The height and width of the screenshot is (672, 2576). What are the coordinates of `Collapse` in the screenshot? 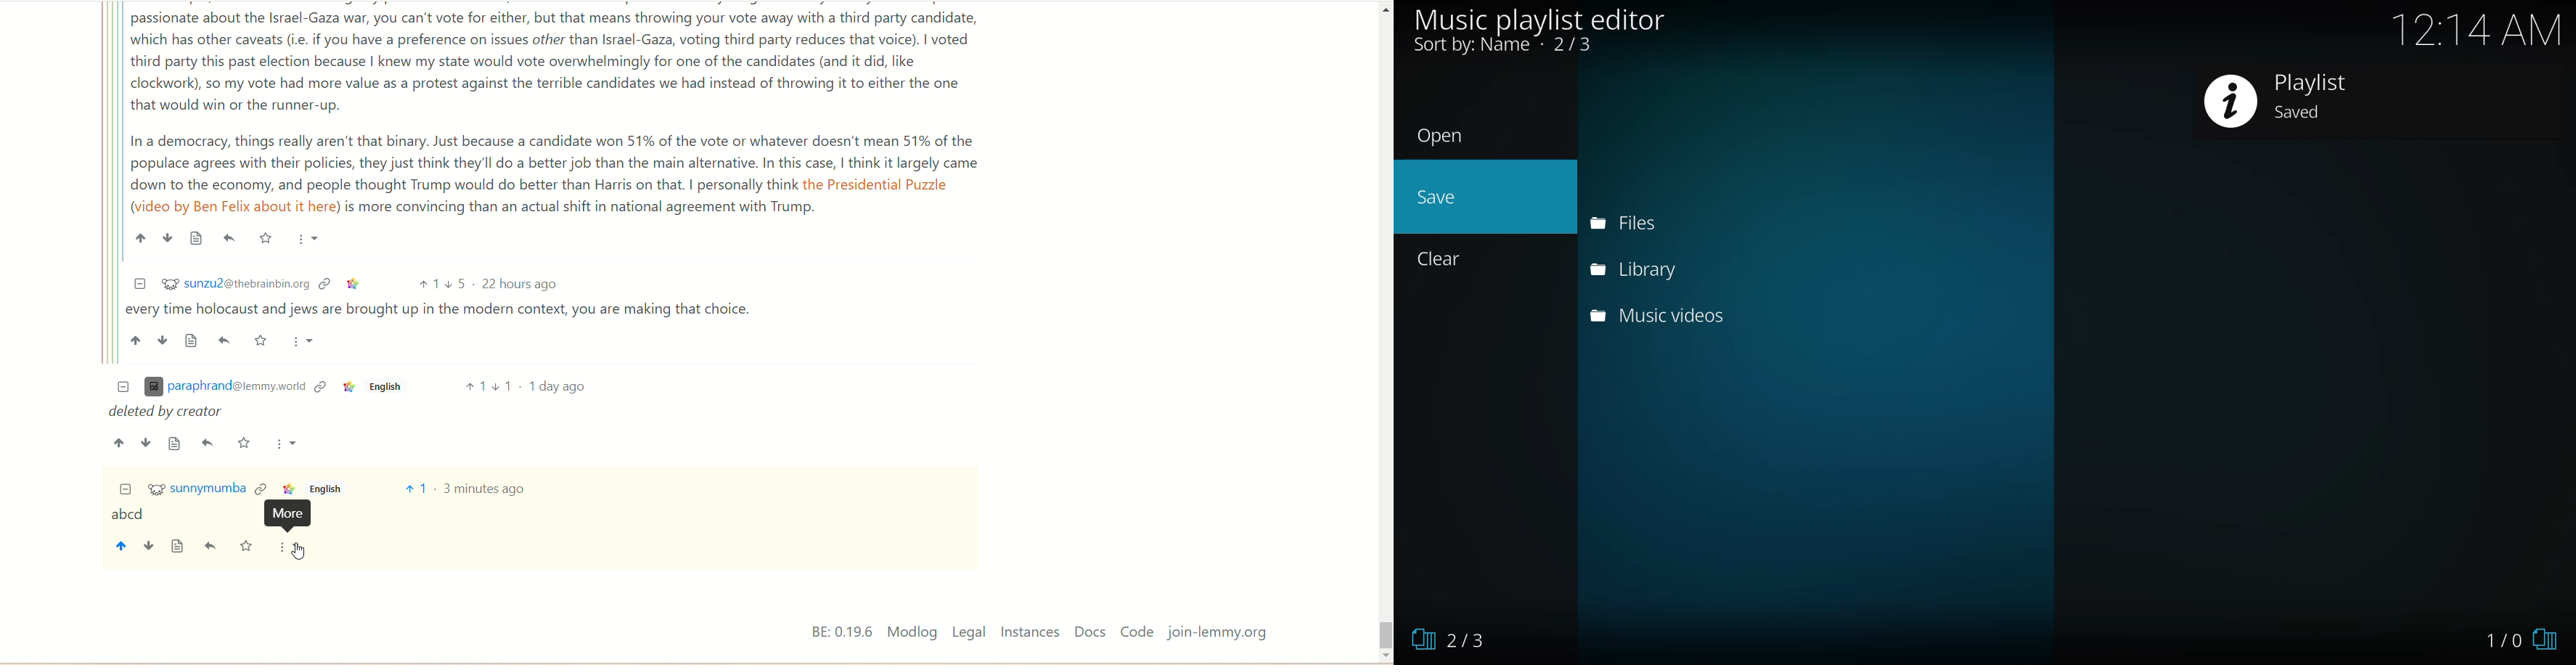 It's located at (139, 284).